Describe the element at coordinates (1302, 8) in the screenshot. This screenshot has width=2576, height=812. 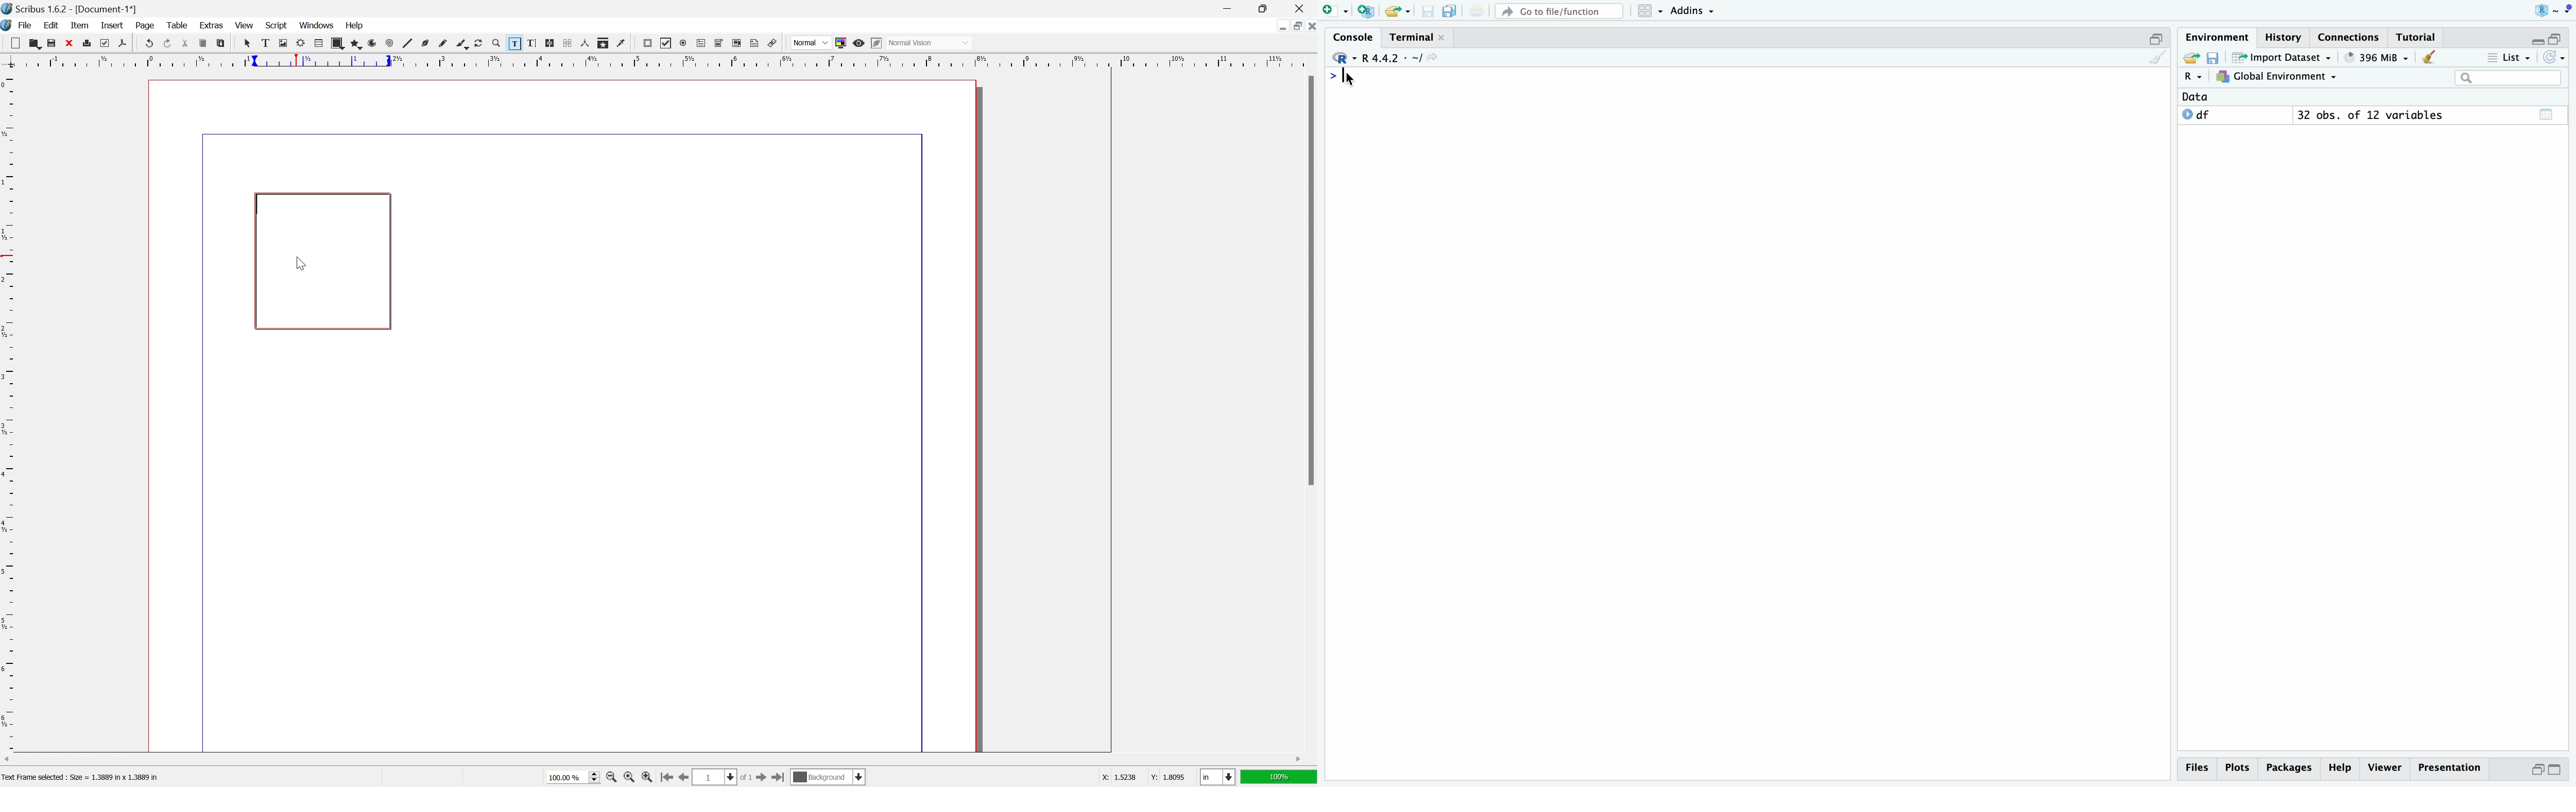
I see `close` at that location.